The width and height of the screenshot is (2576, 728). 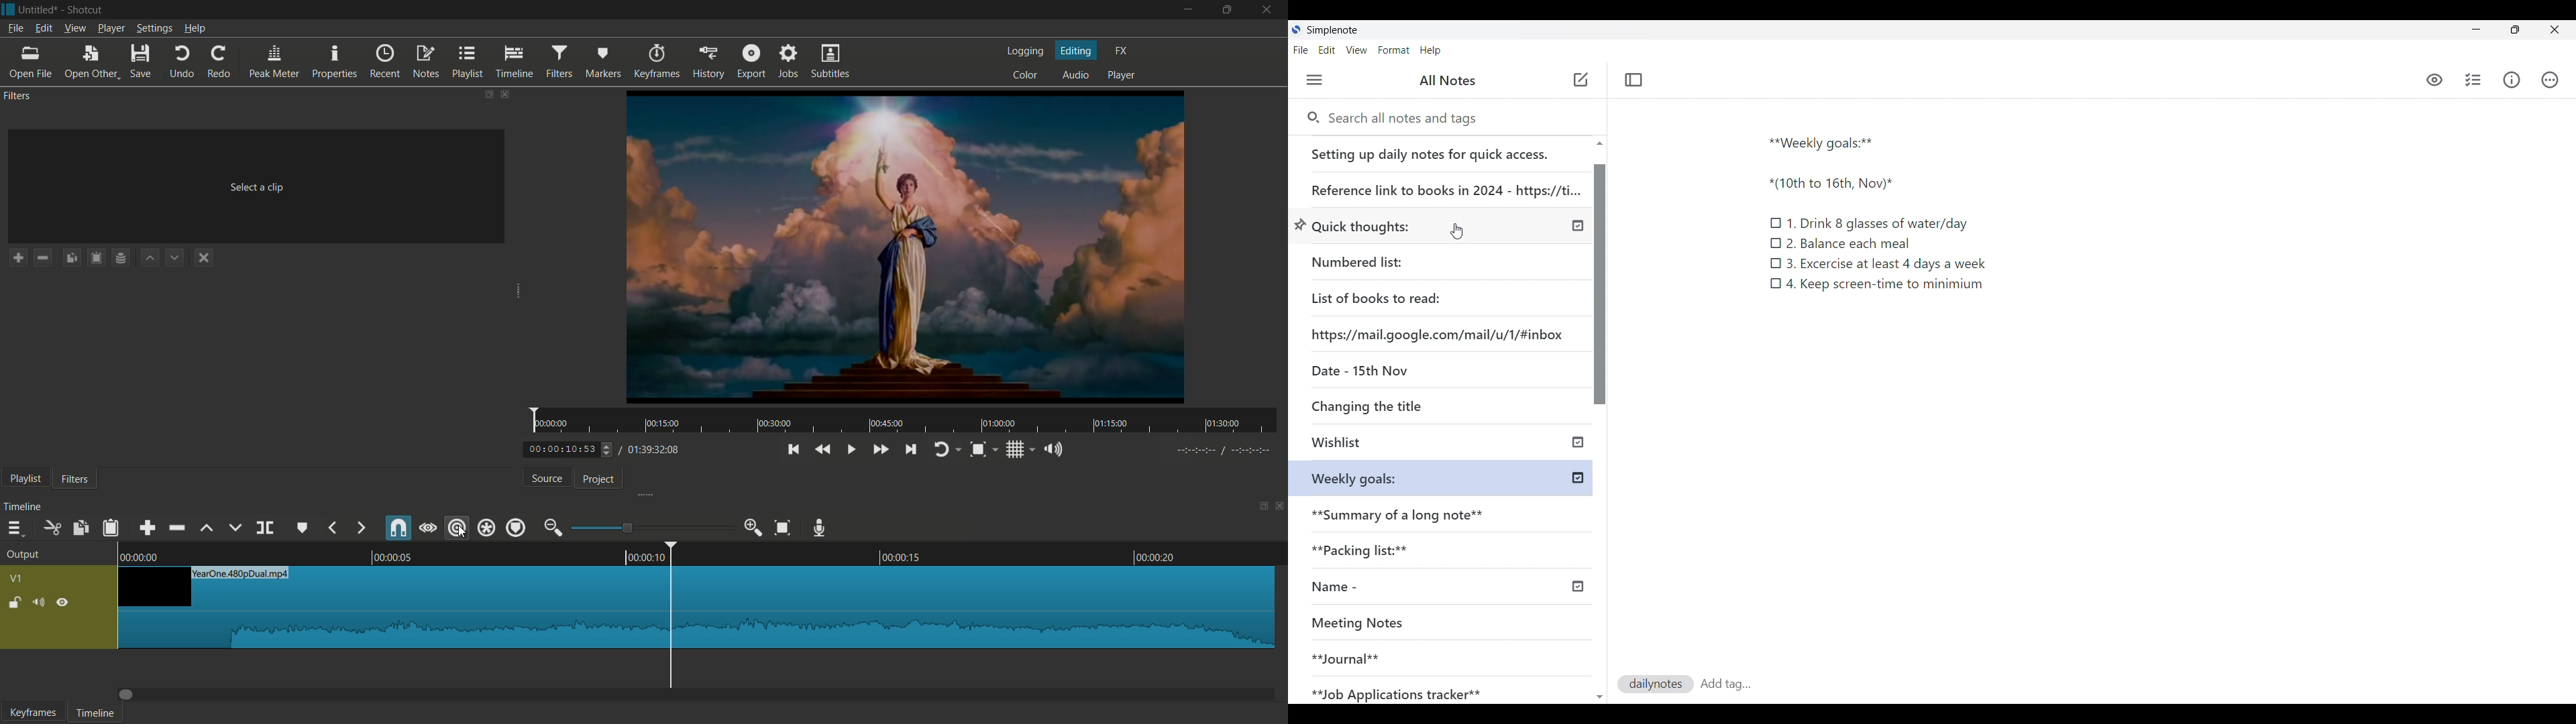 What do you see at coordinates (789, 60) in the screenshot?
I see `jobs` at bounding box center [789, 60].